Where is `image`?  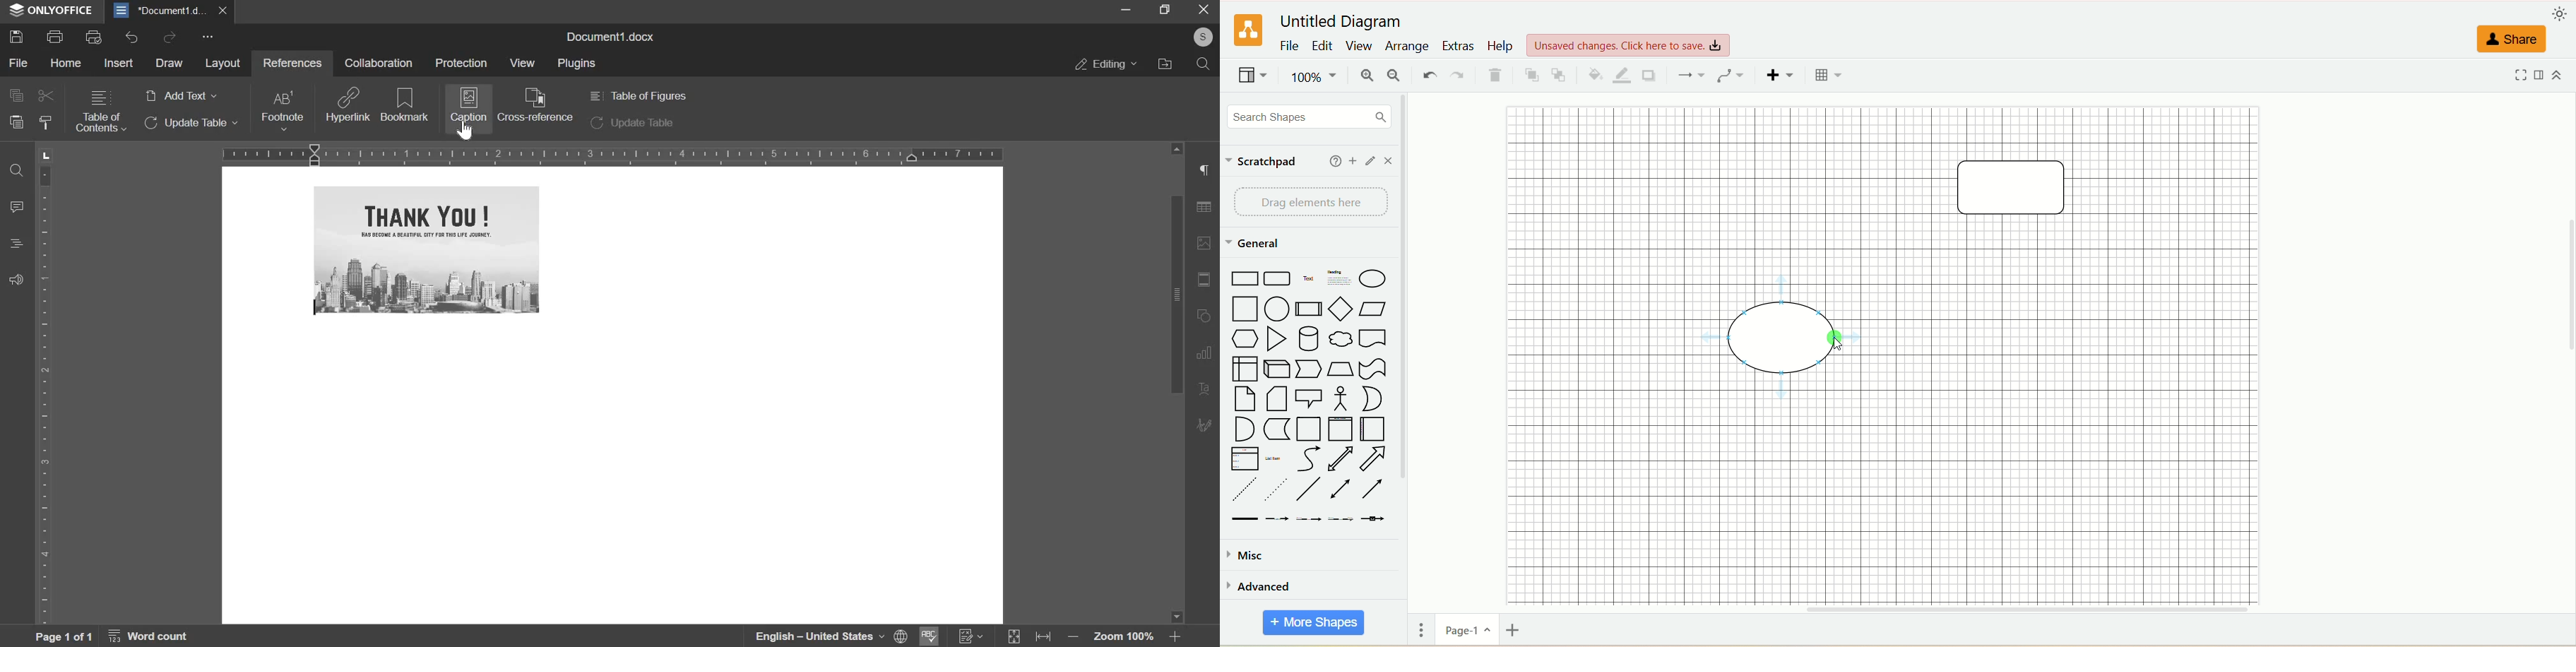 image is located at coordinates (427, 249).